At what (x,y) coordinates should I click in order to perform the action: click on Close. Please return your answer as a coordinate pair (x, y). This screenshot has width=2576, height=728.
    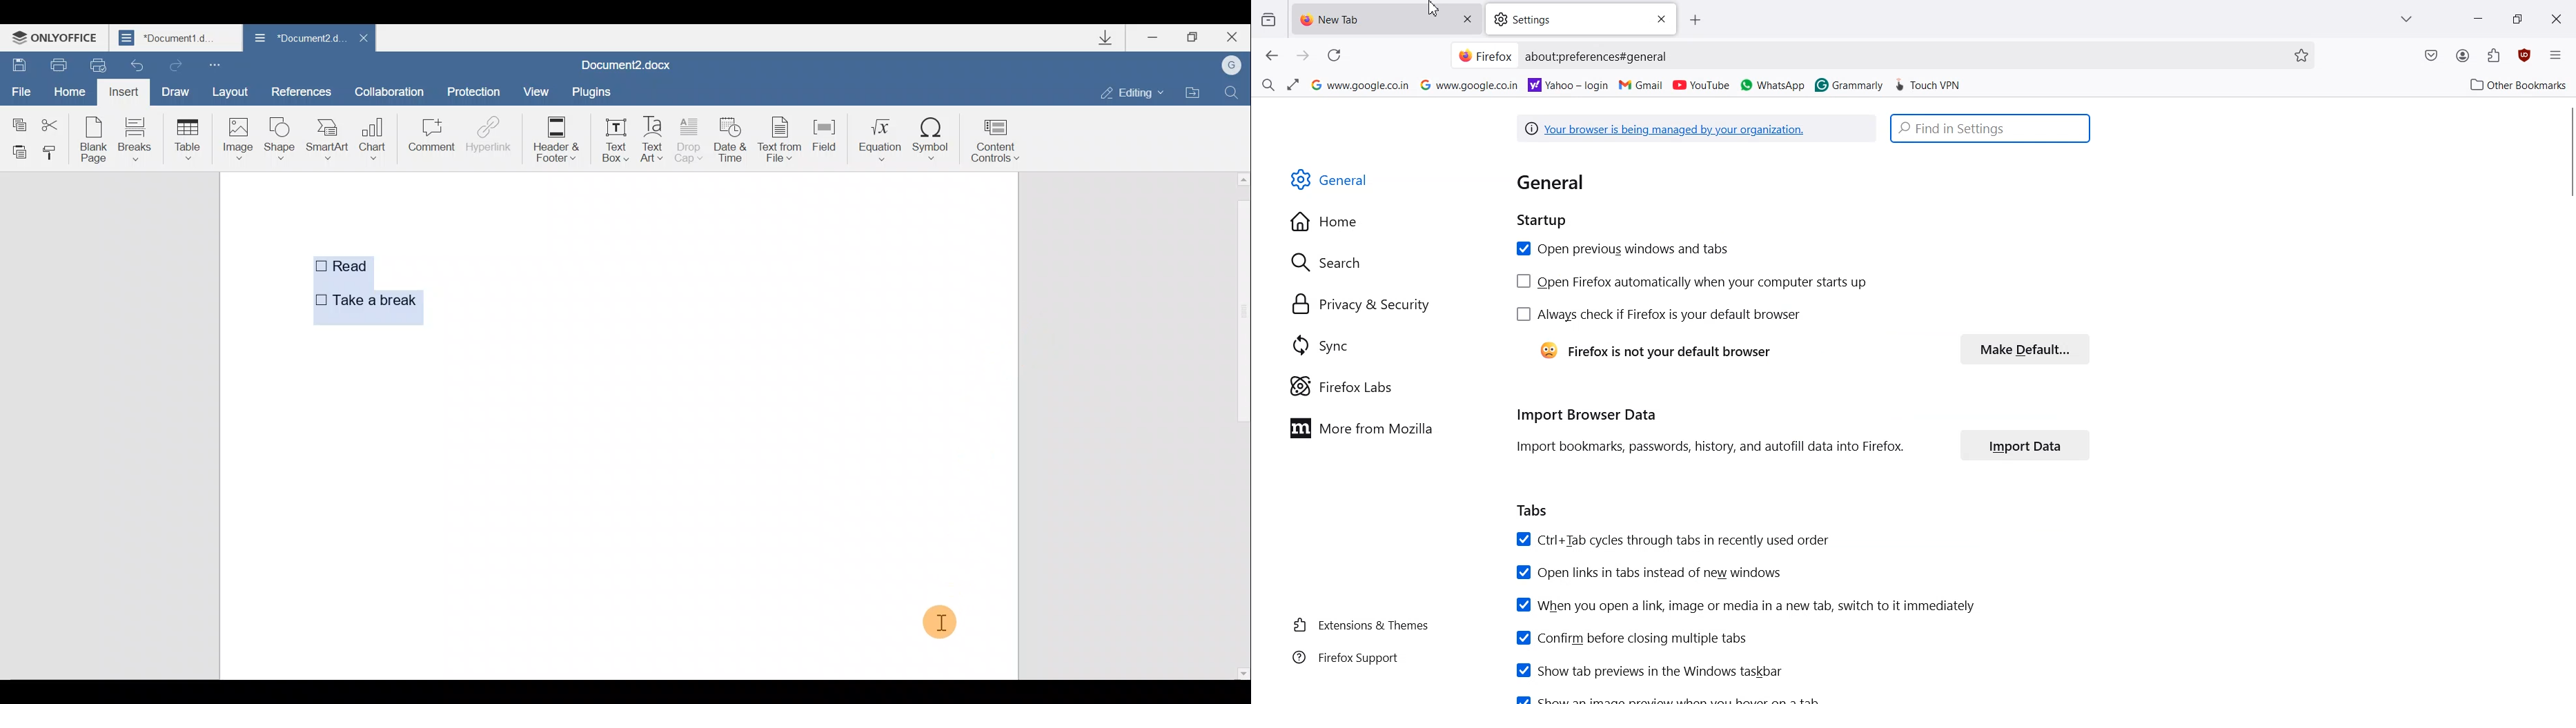
    Looking at the image, I should click on (1236, 37).